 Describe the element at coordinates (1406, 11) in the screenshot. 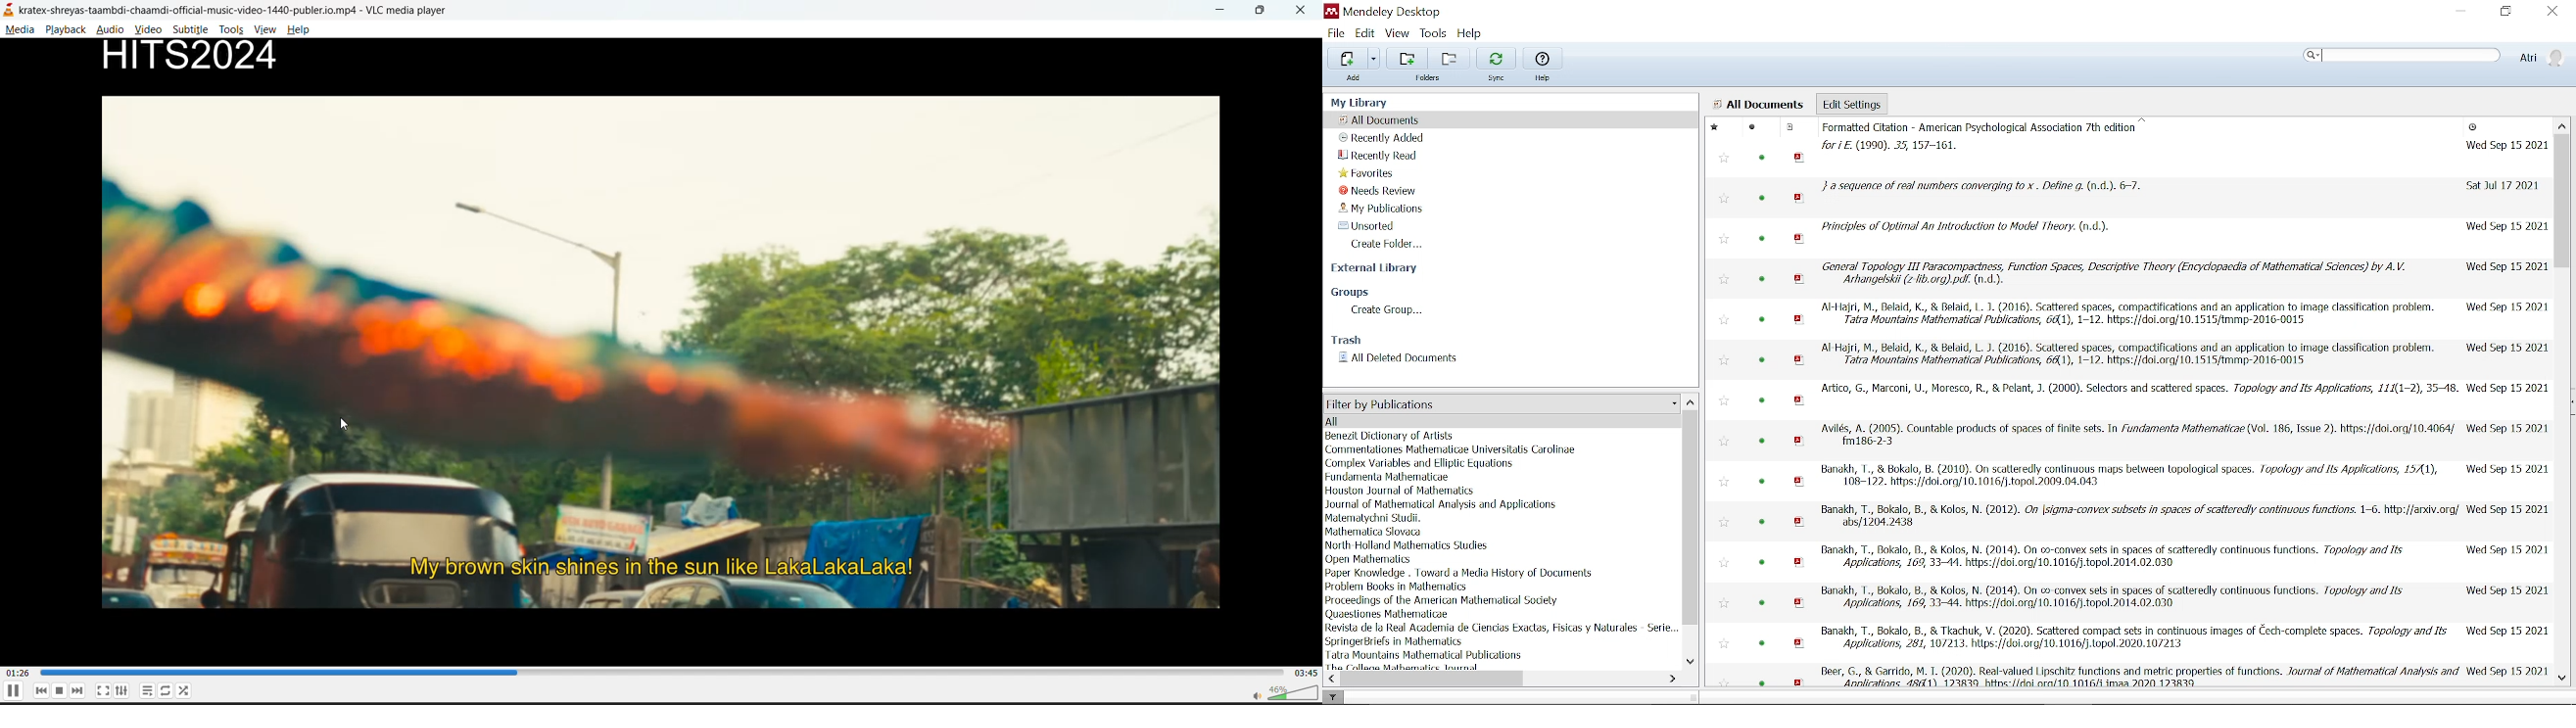

I see `Mendeley` at that location.